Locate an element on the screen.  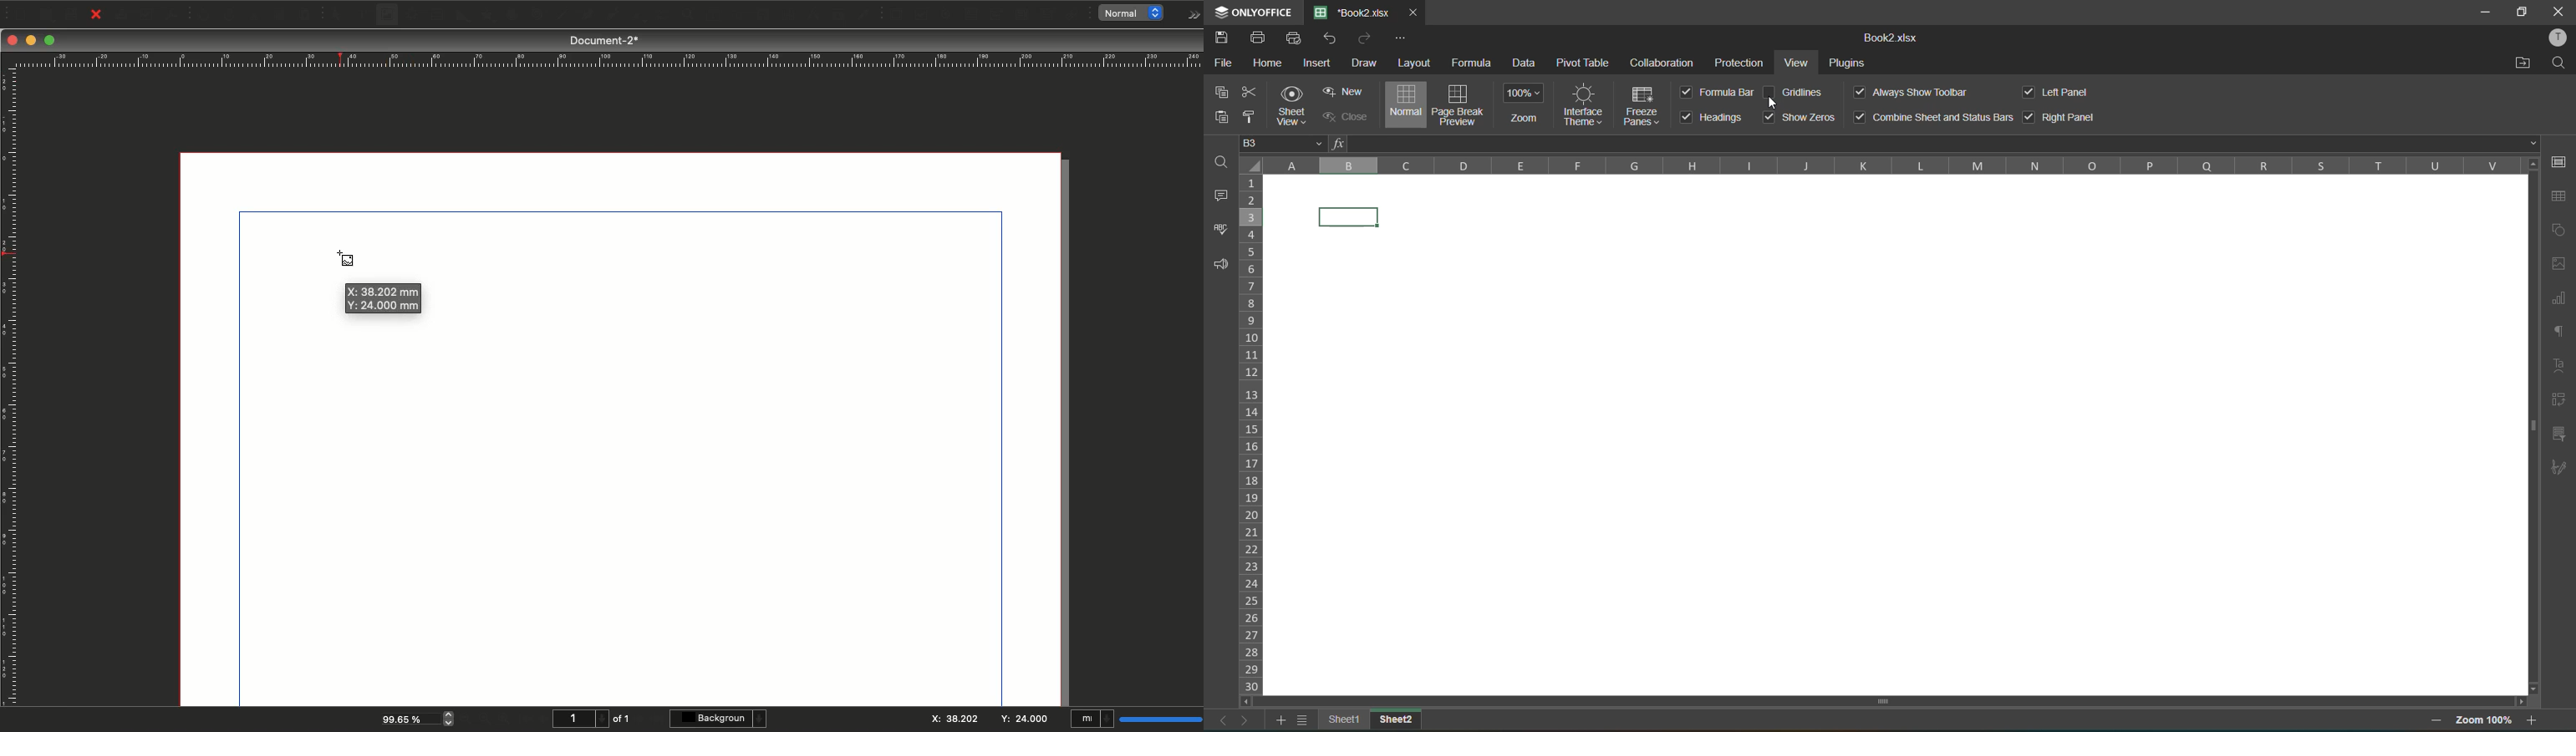
sheet view is located at coordinates (1292, 107).